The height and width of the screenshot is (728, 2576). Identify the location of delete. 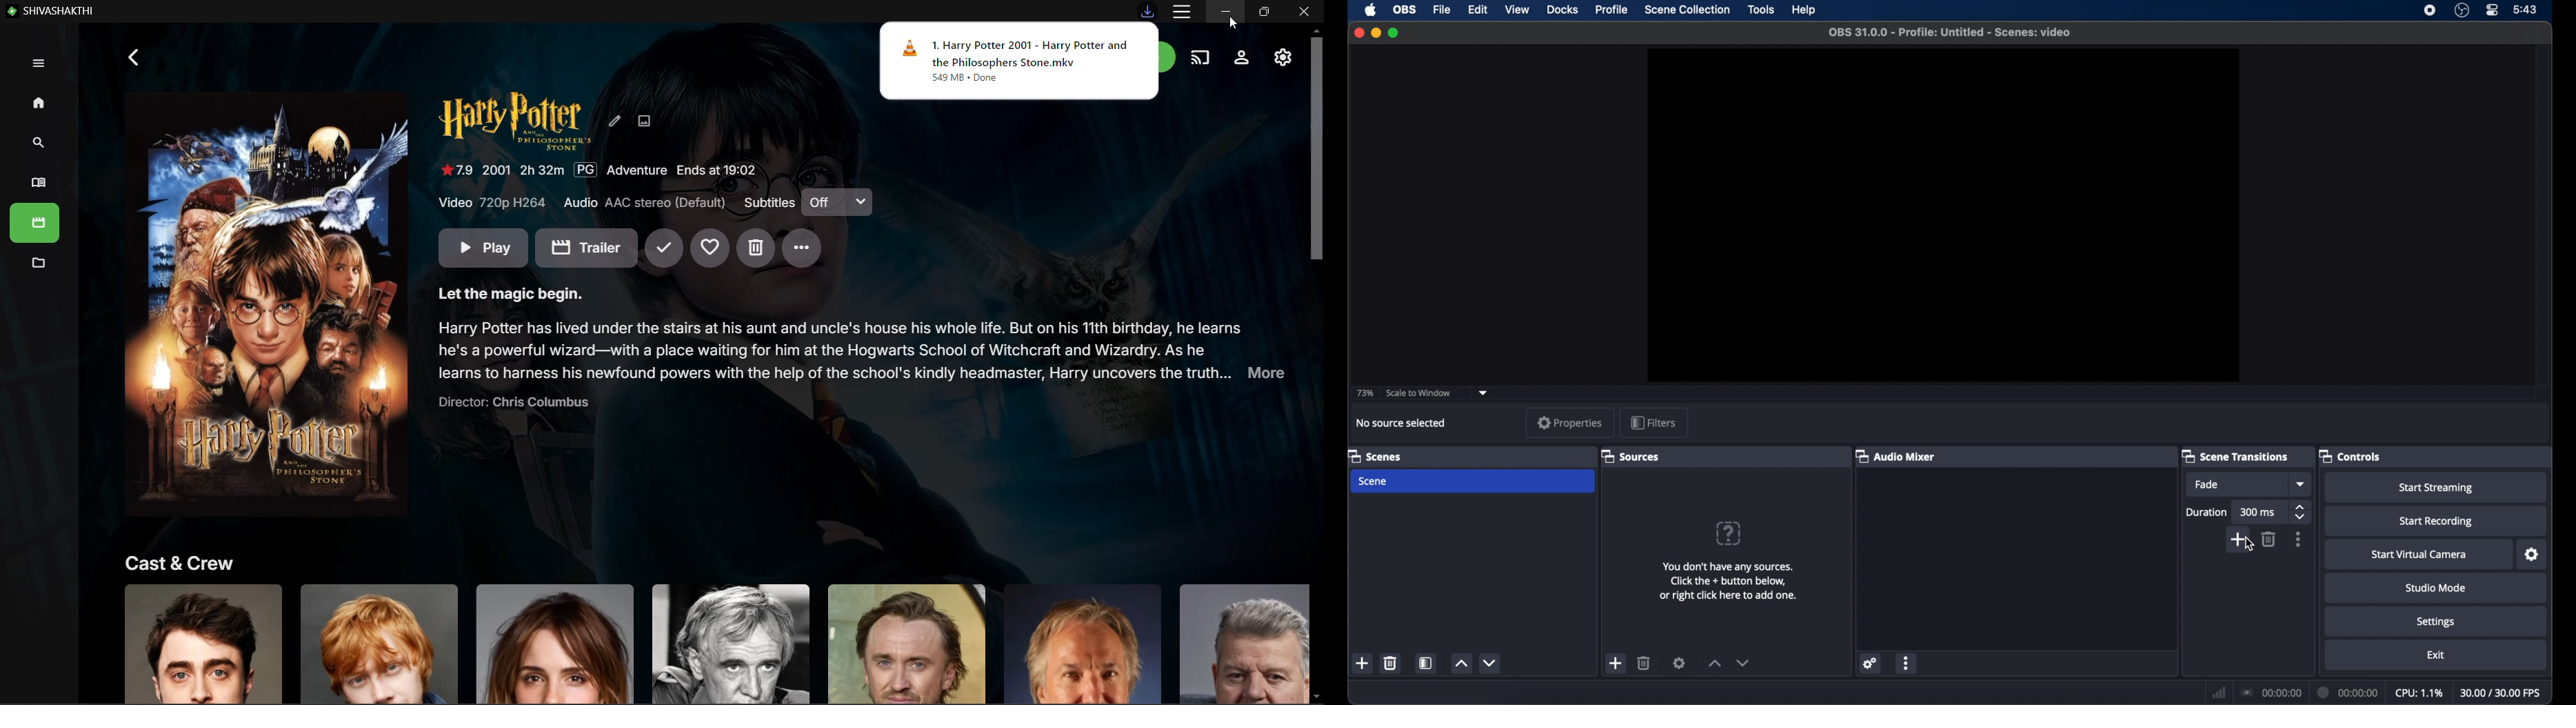
(1644, 663).